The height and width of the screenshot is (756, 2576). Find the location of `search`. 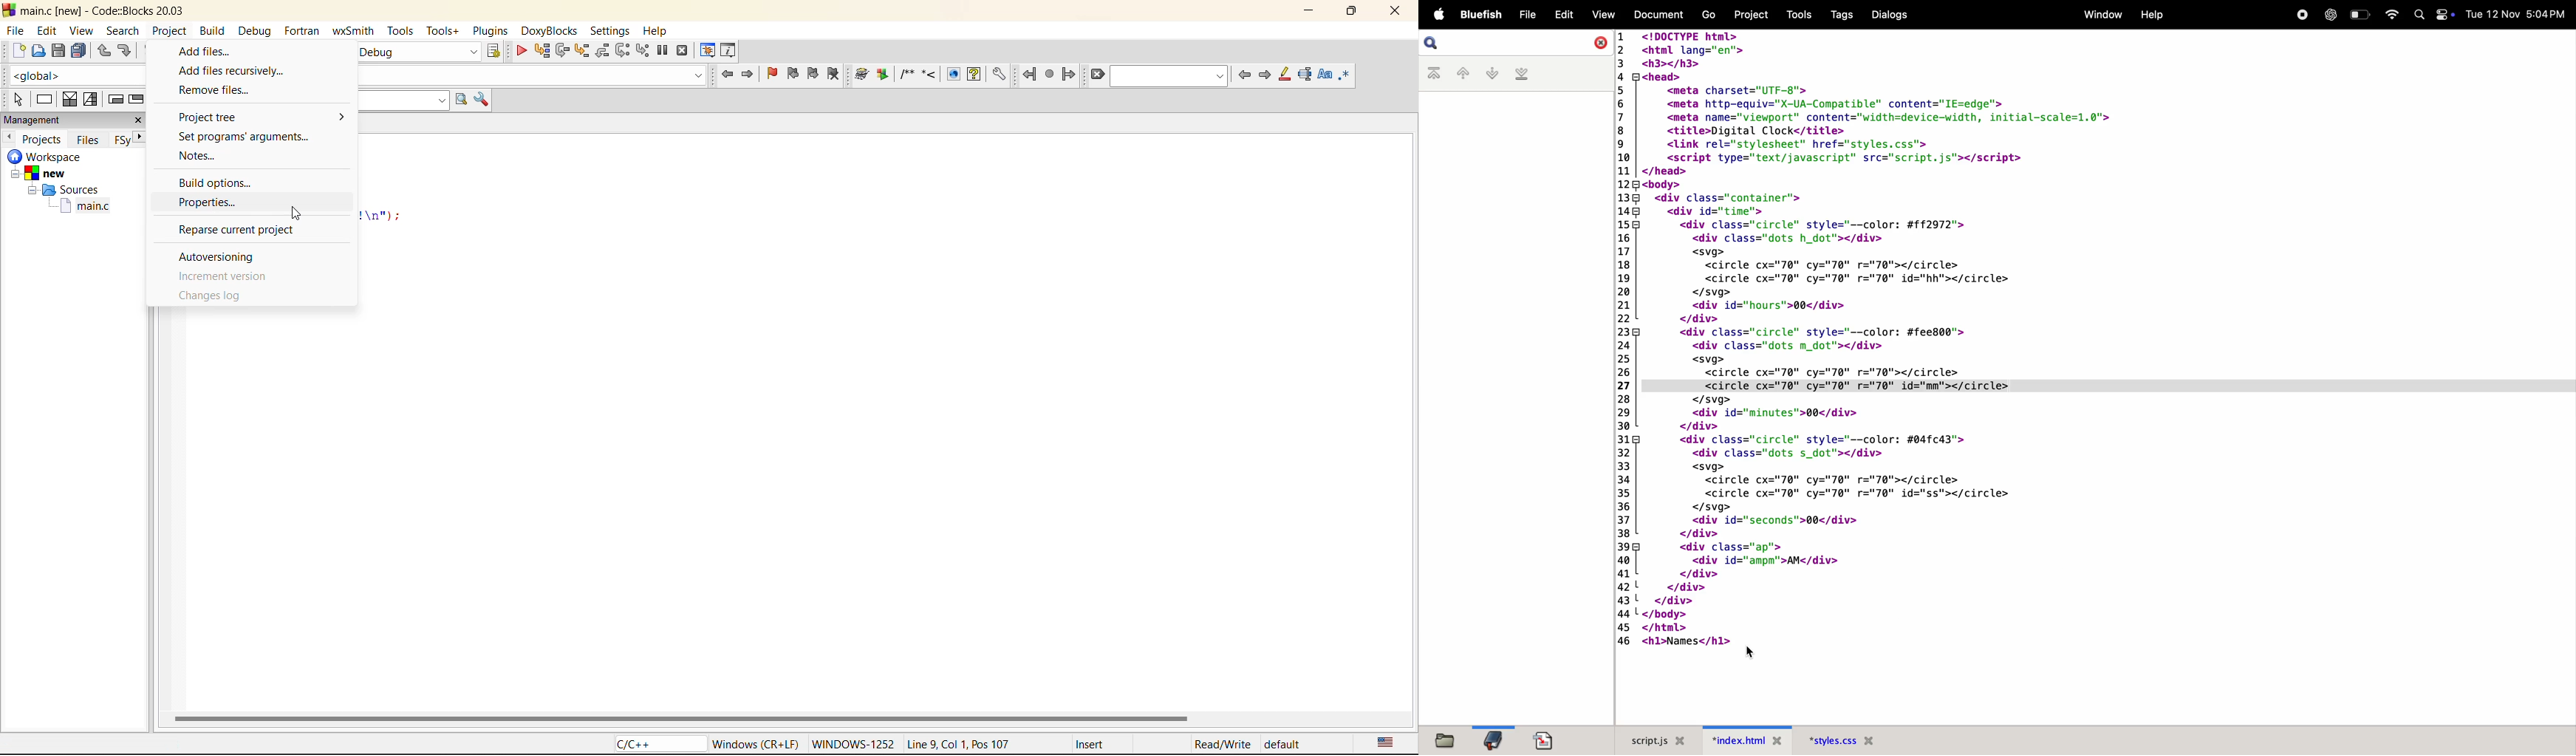

search is located at coordinates (122, 32).